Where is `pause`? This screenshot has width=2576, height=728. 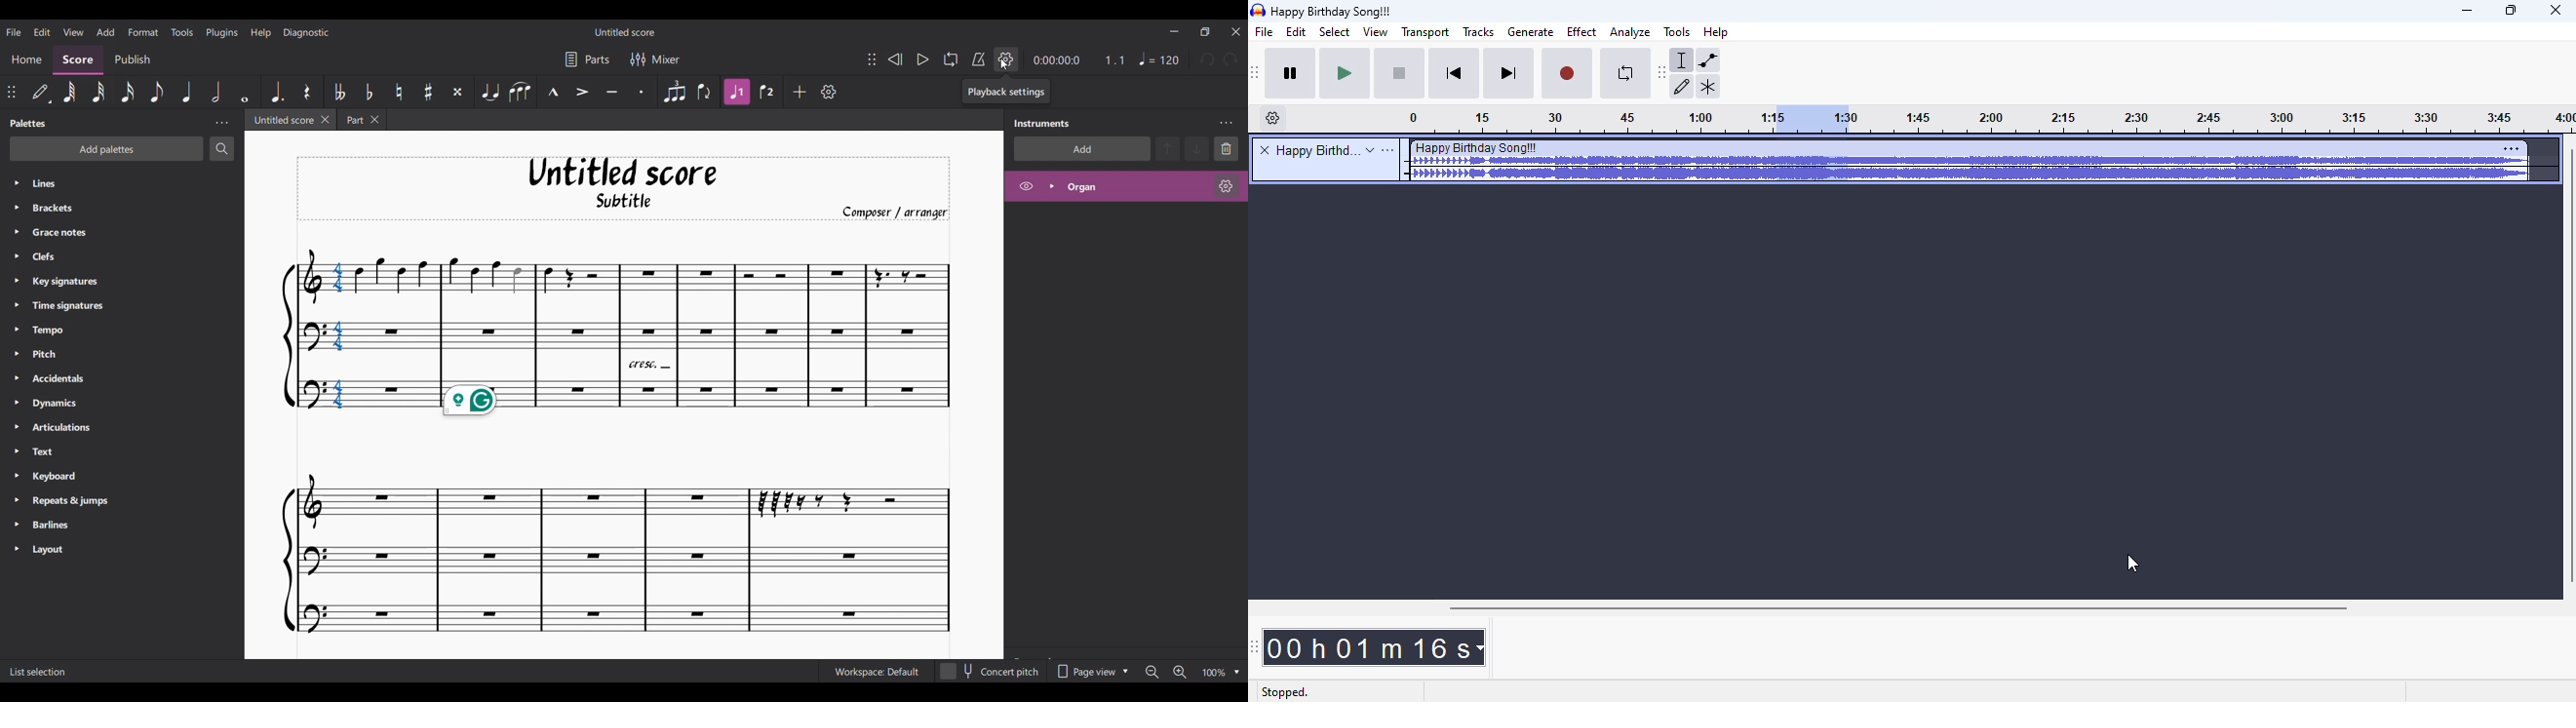
pause is located at coordinates (1294, 74).